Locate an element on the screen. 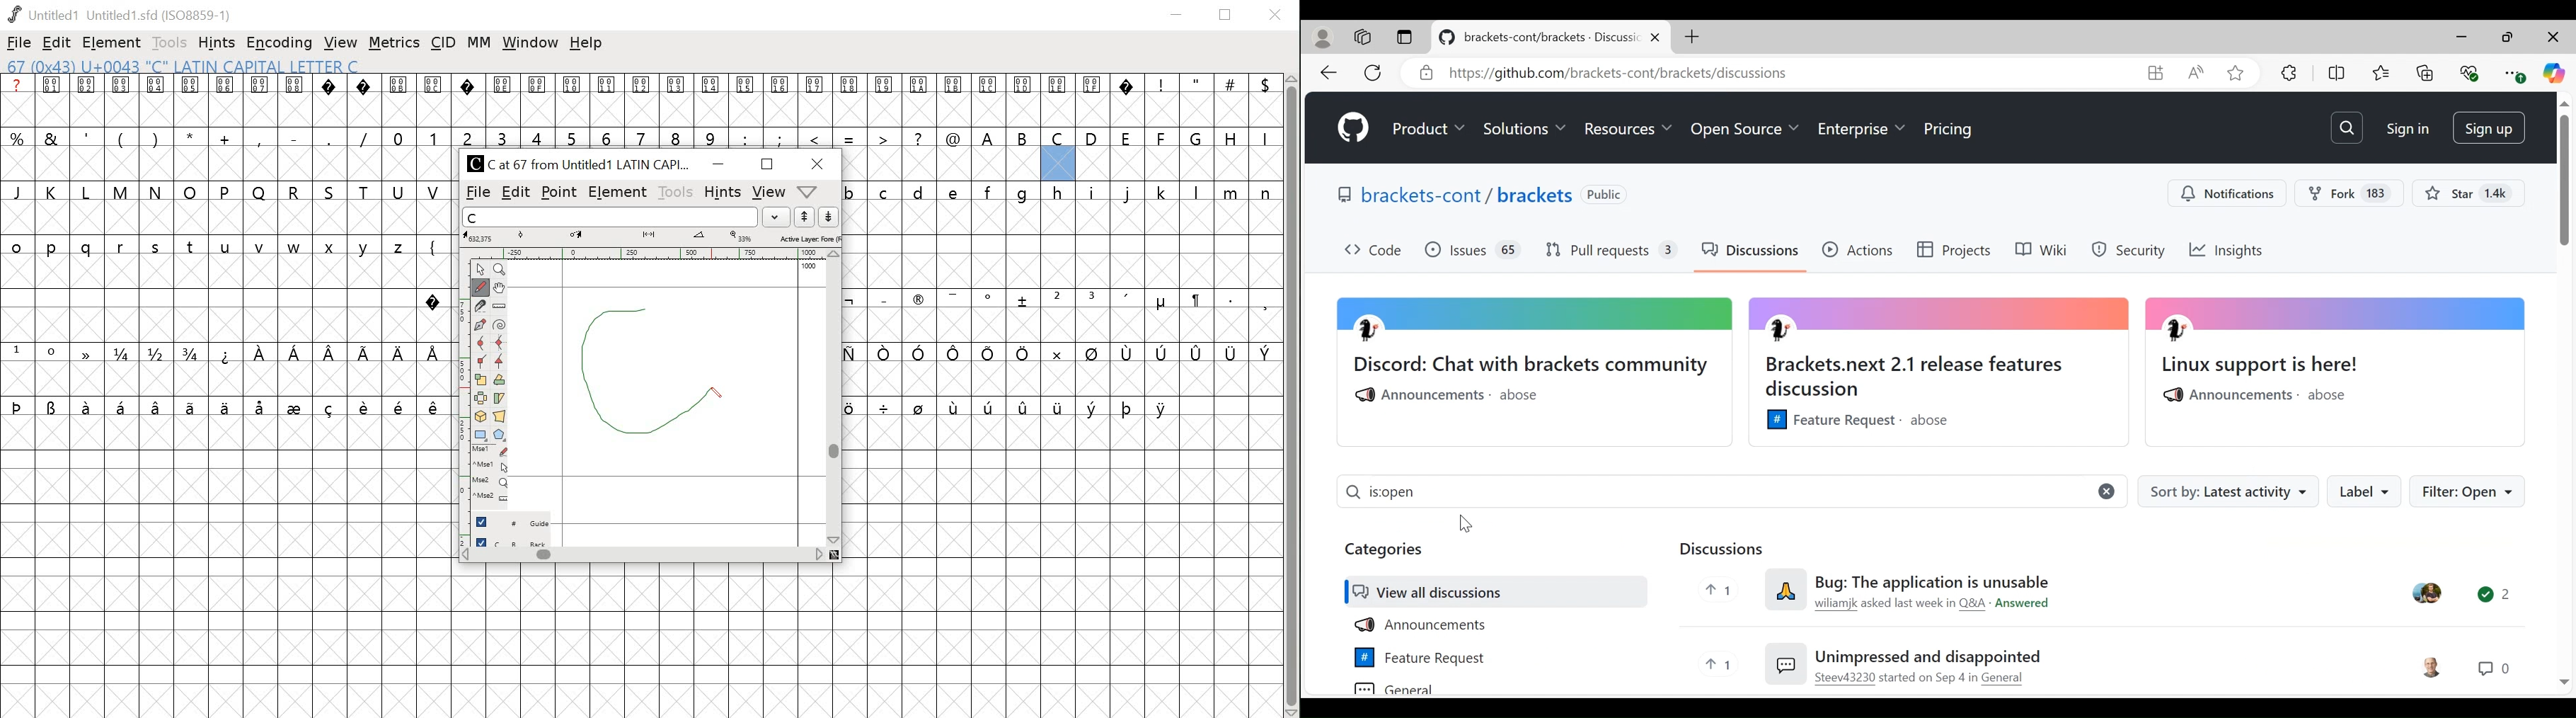 The width and height of the screenshot is (2576, 728). Announcements . abose is located at coordinates (1446, 396).